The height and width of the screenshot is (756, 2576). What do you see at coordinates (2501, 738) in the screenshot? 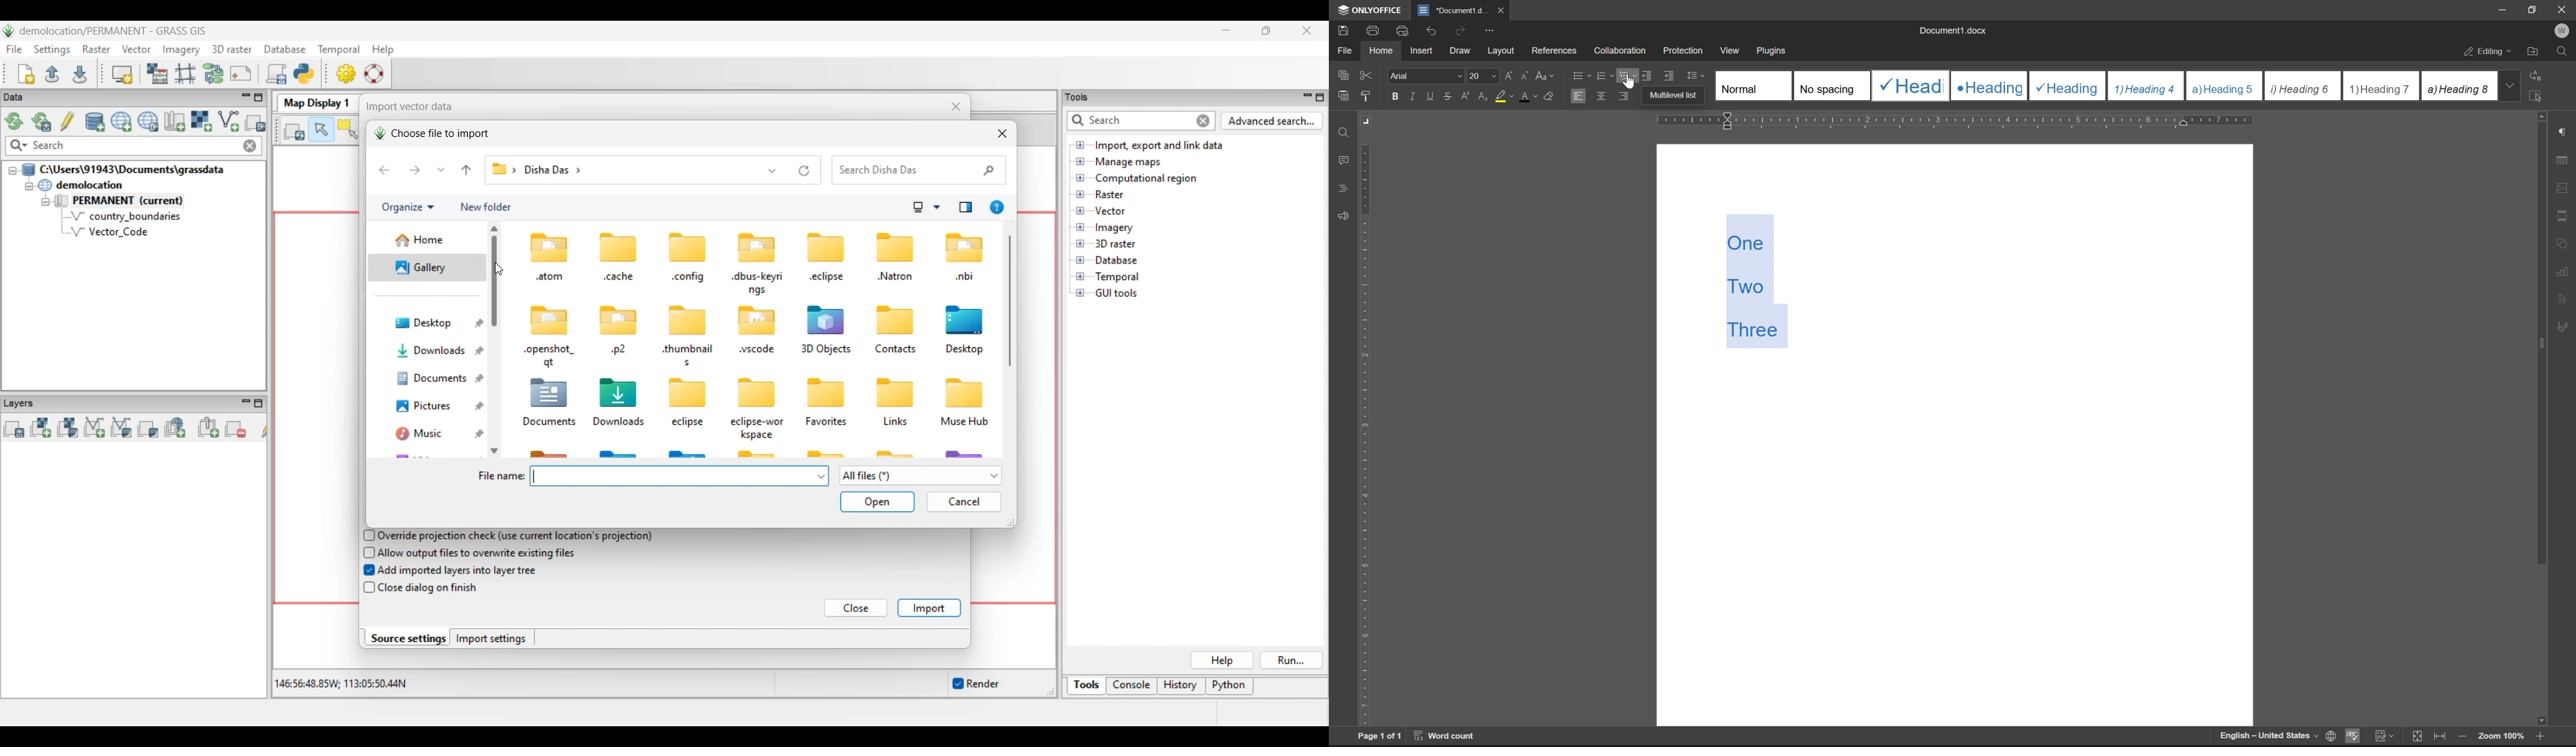
I see `zoom 100%` at bounding box center [2501, 738].